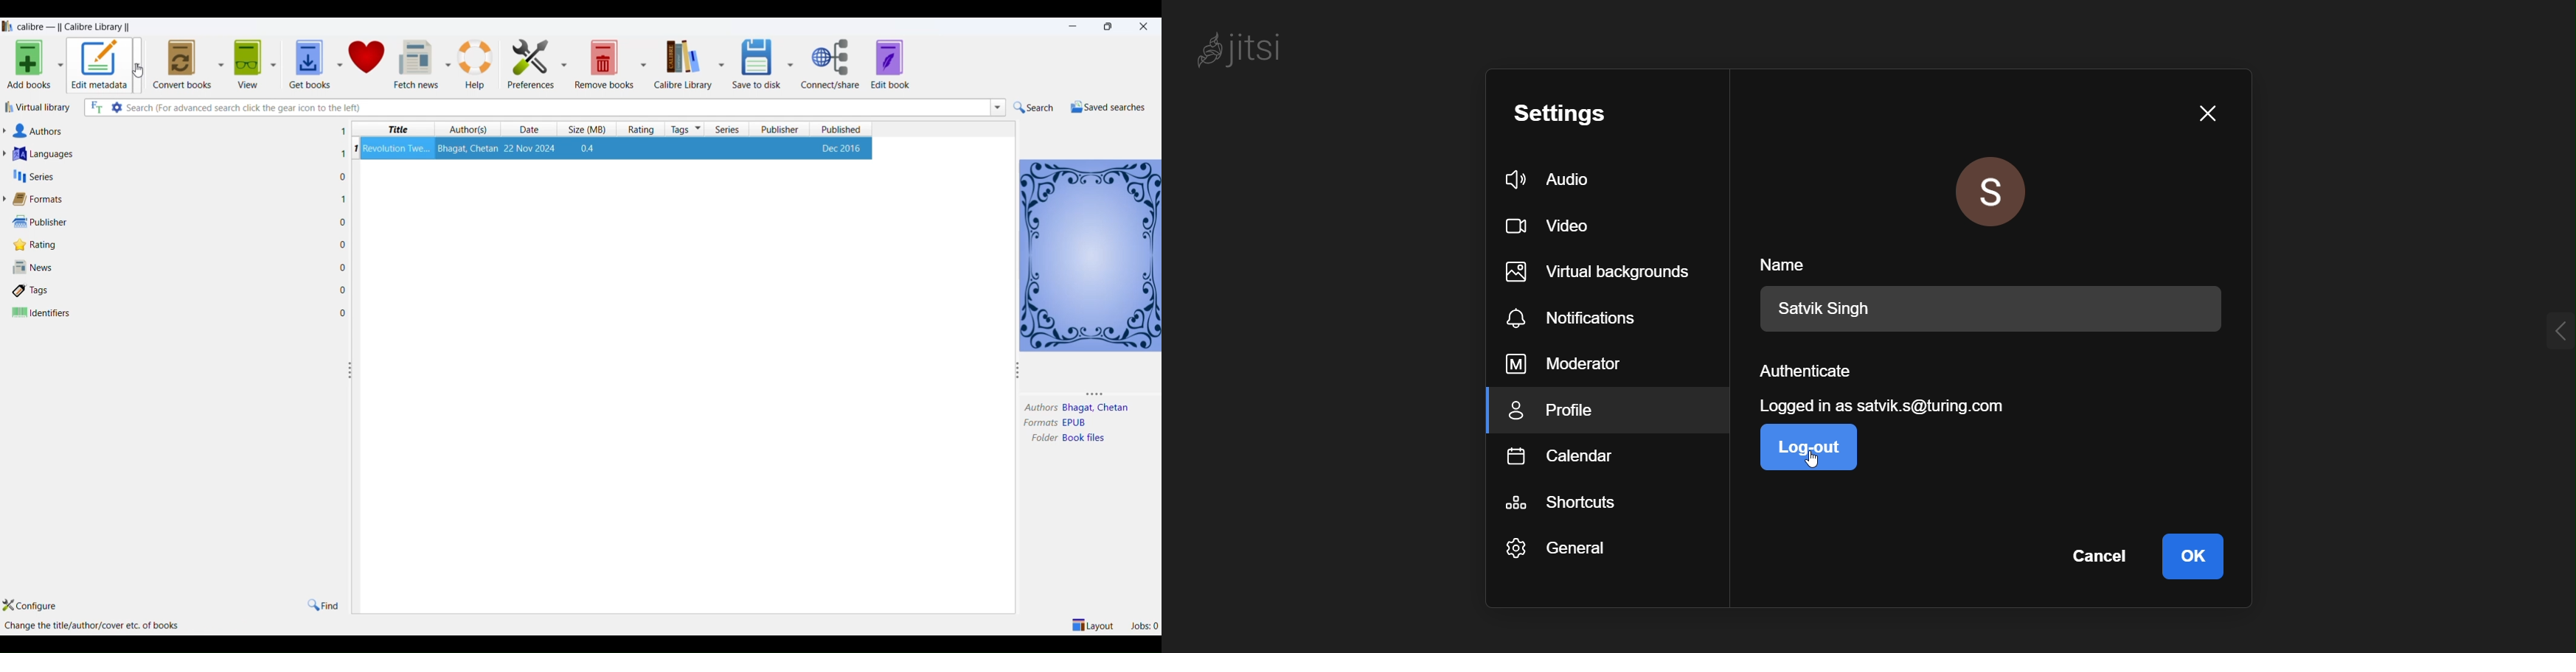 The width and height of the screenshot is (2576, 672). What do you see at coordinates (416, 63) in the screenshot?
I see `fetch news` at bounding box center [416, 63].